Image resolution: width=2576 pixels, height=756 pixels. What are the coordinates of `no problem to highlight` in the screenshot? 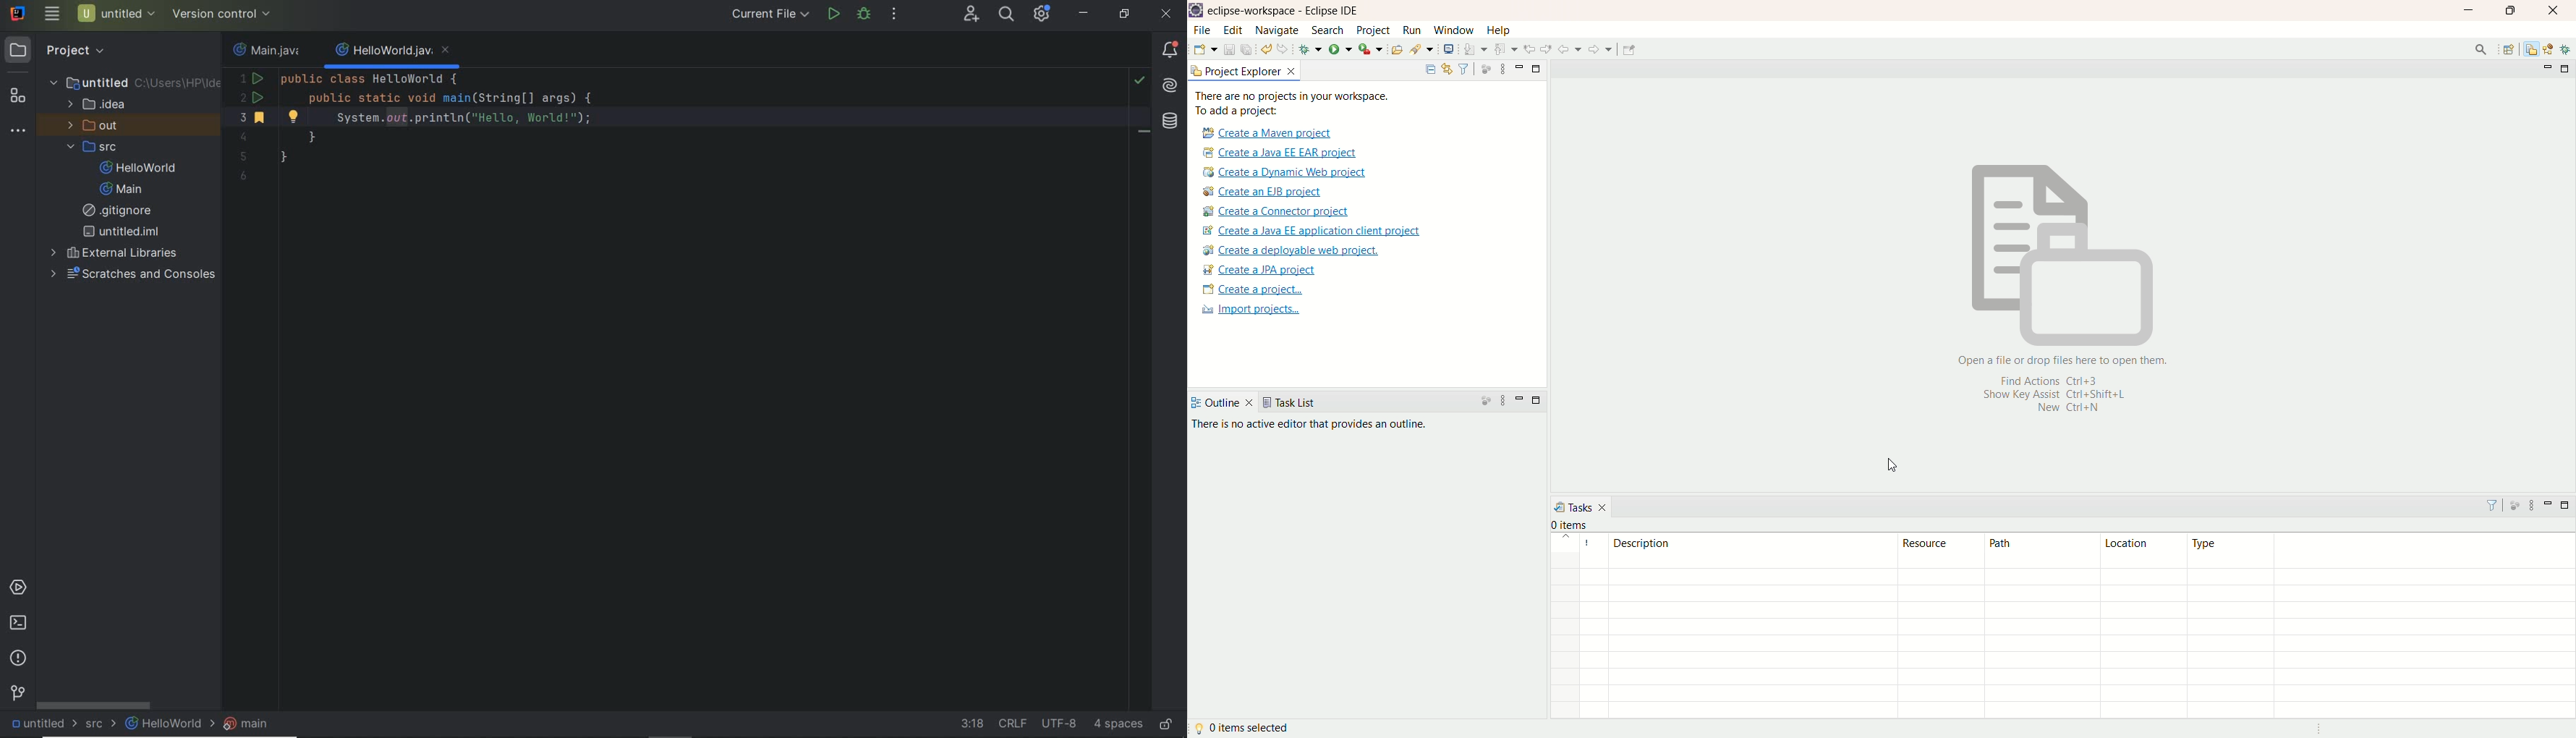 It's located at (1139, 80).